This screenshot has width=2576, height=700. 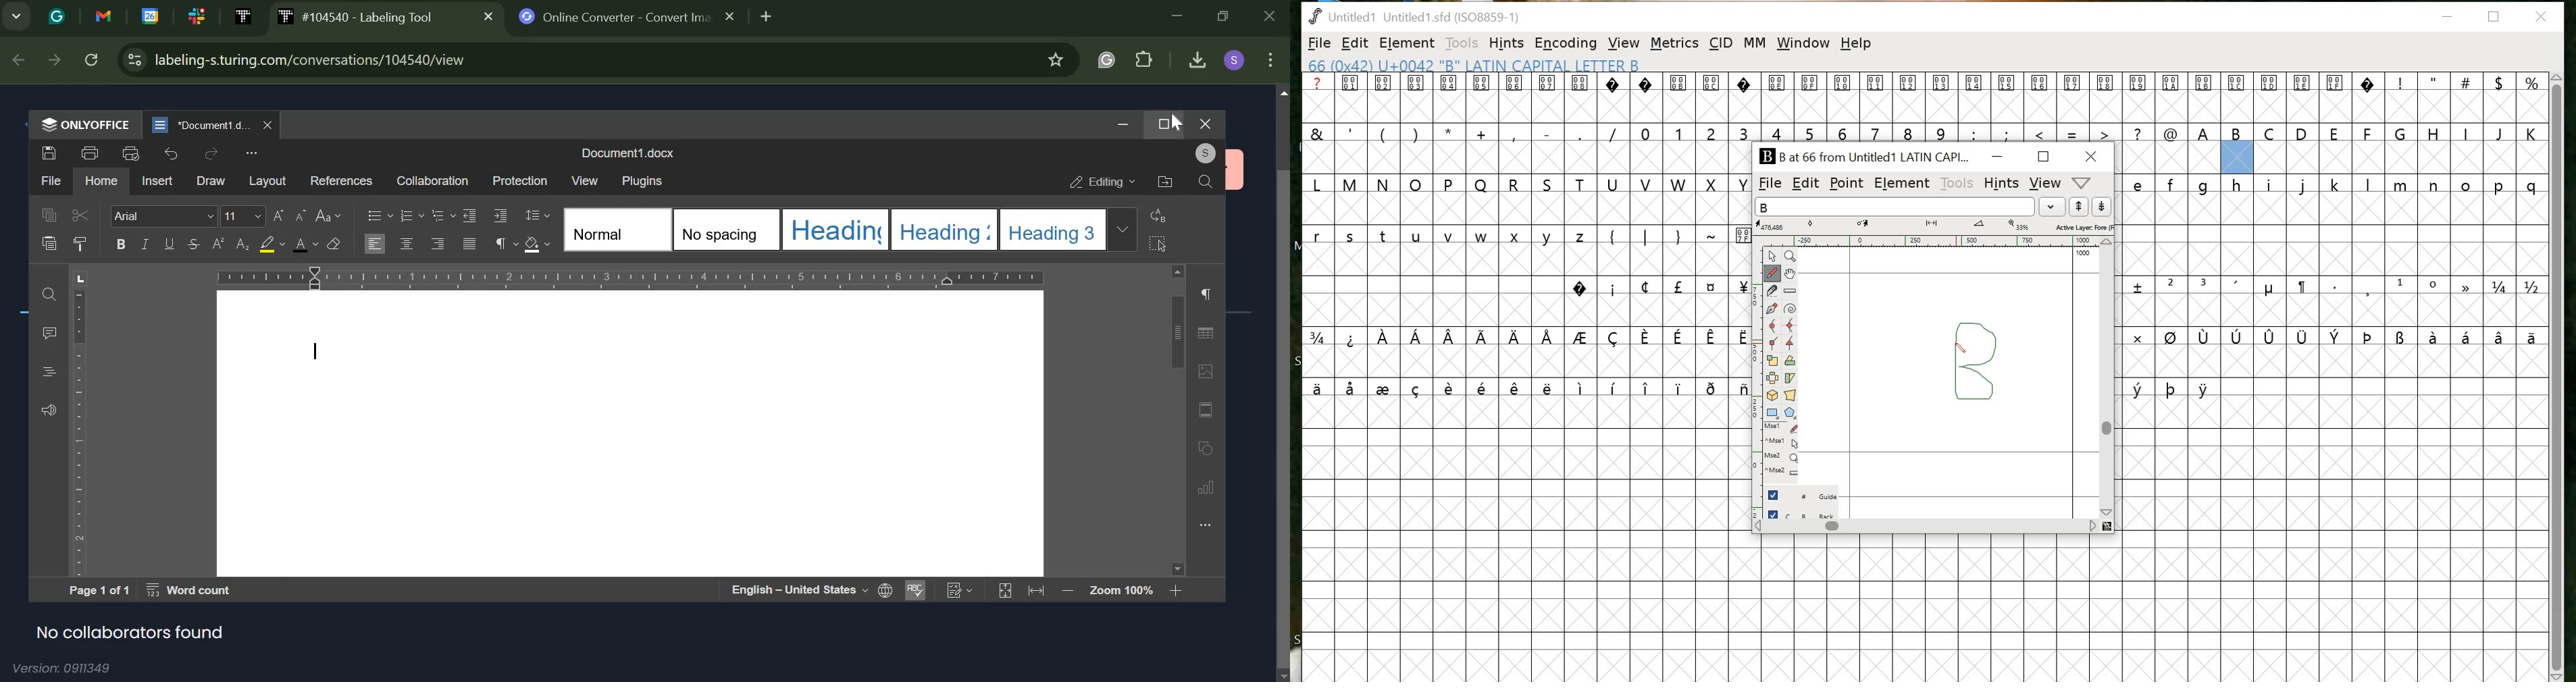 I want to click on Backward, so click(x=18, y=60).